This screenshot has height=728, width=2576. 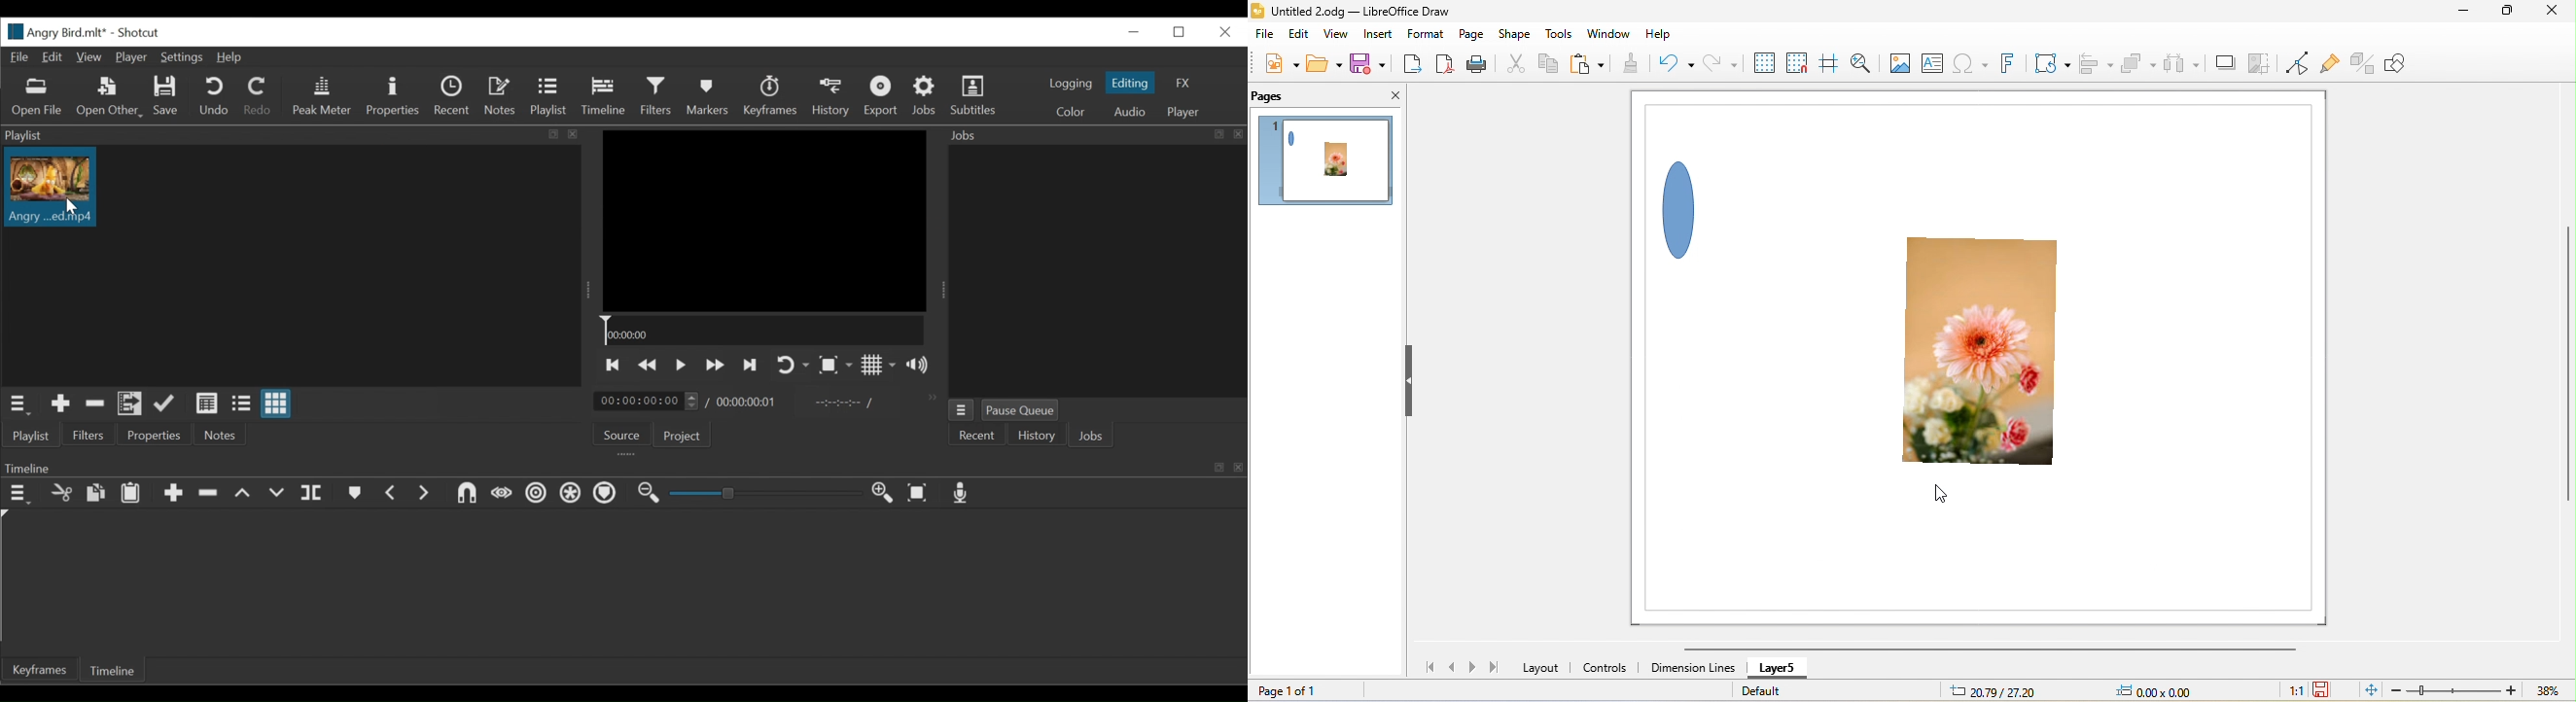 I want to click on Recent, so click(x=977, y=436).